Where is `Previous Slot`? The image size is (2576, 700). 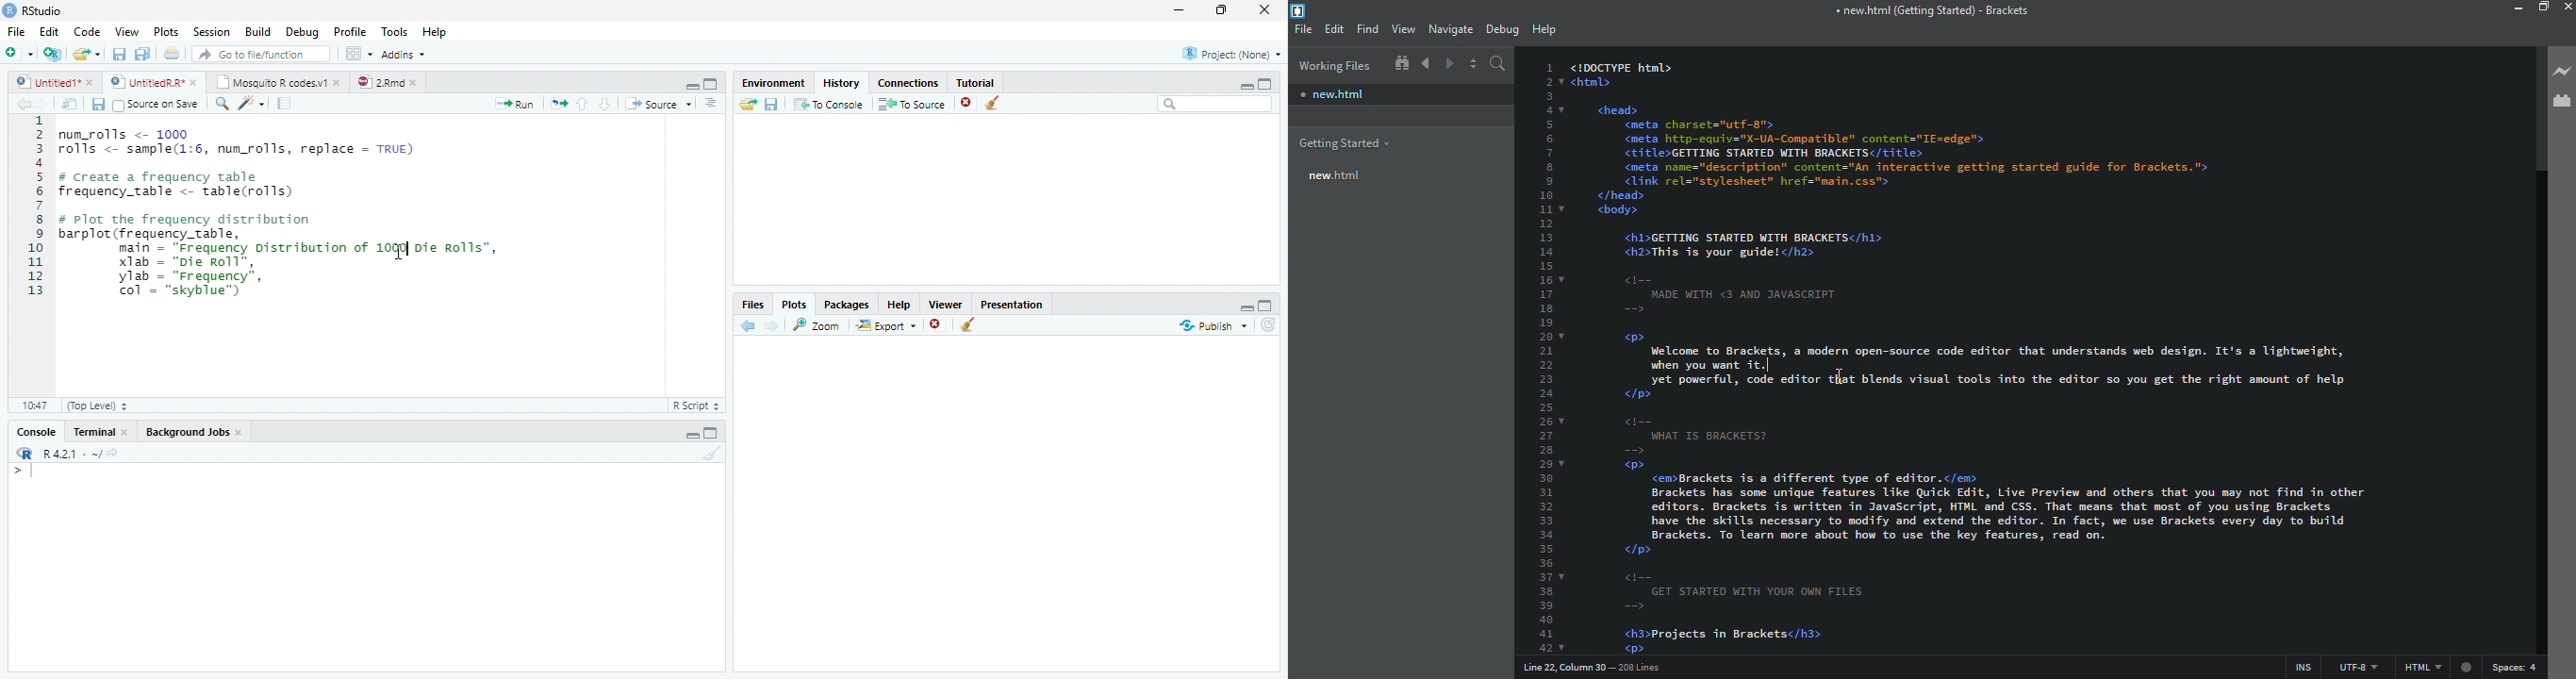
Previous Slot is located at coordinates (749, 326).